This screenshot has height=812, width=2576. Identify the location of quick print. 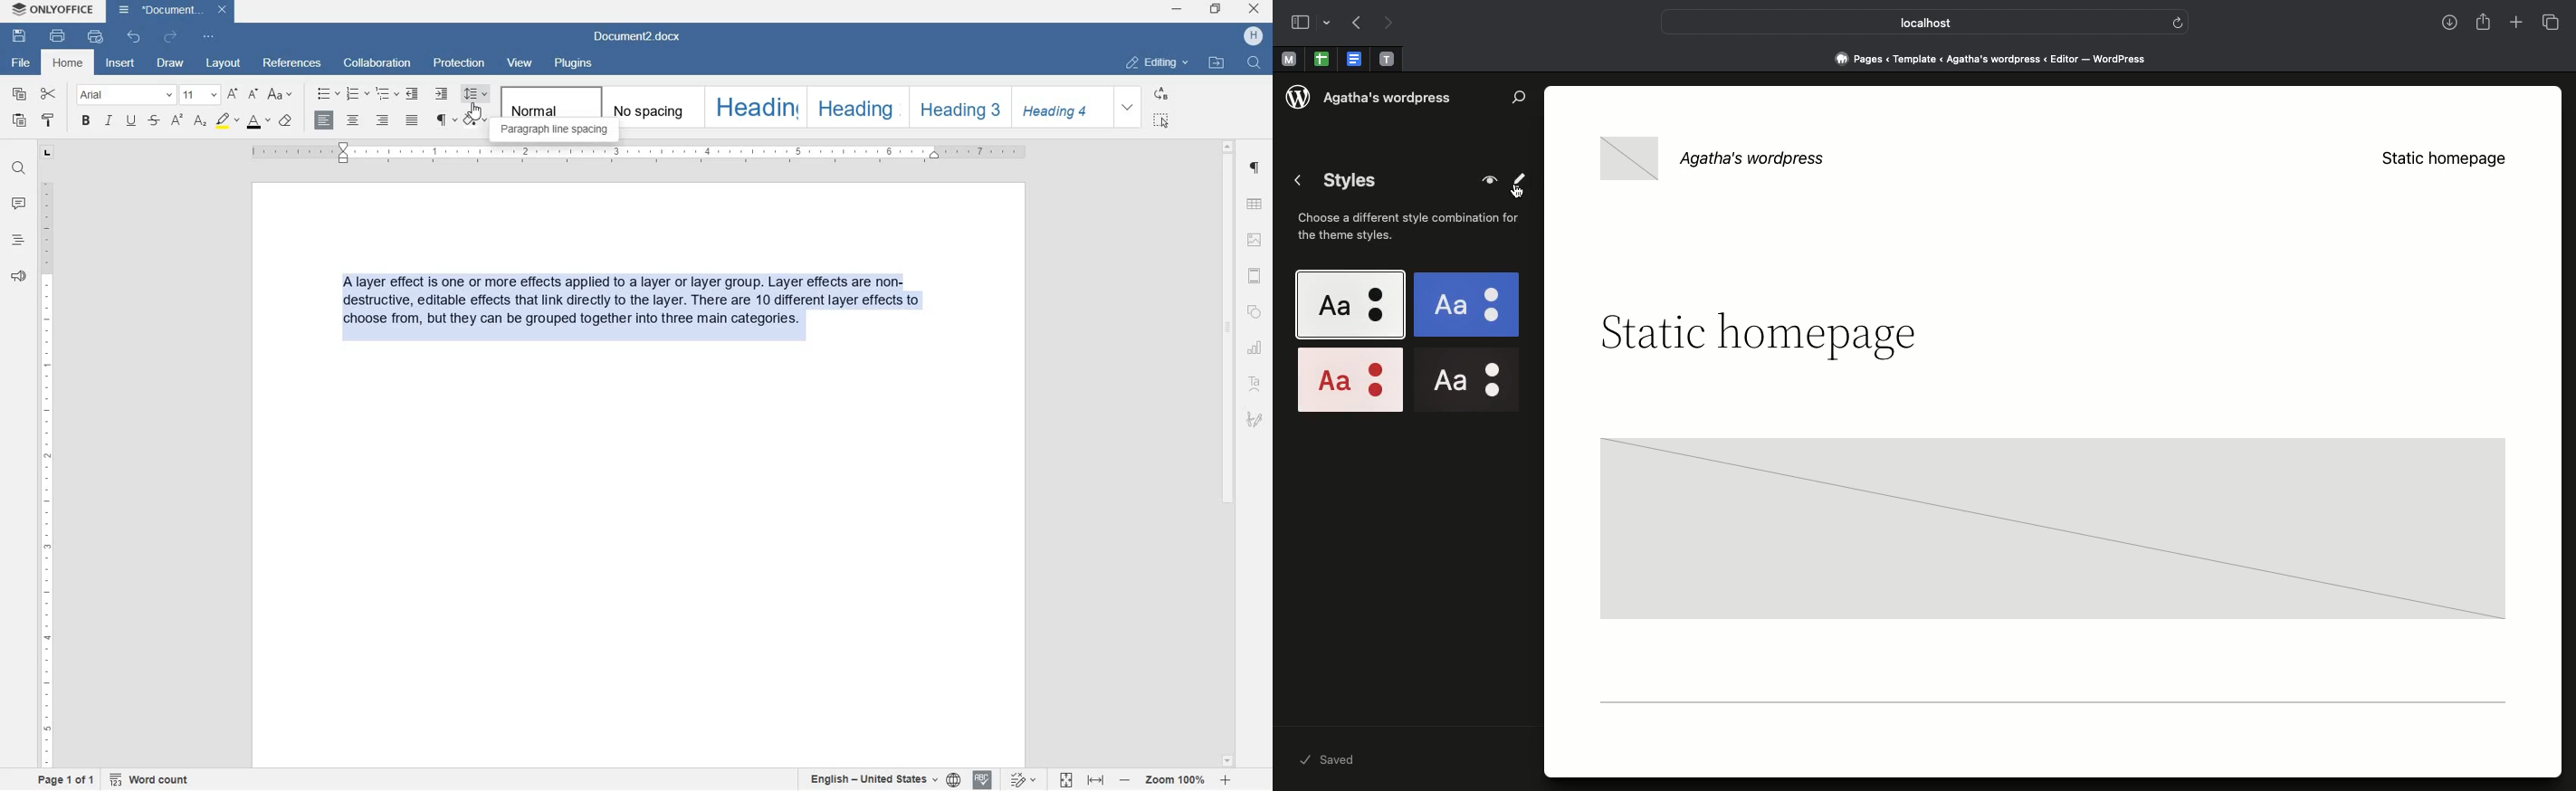
(95, 39).